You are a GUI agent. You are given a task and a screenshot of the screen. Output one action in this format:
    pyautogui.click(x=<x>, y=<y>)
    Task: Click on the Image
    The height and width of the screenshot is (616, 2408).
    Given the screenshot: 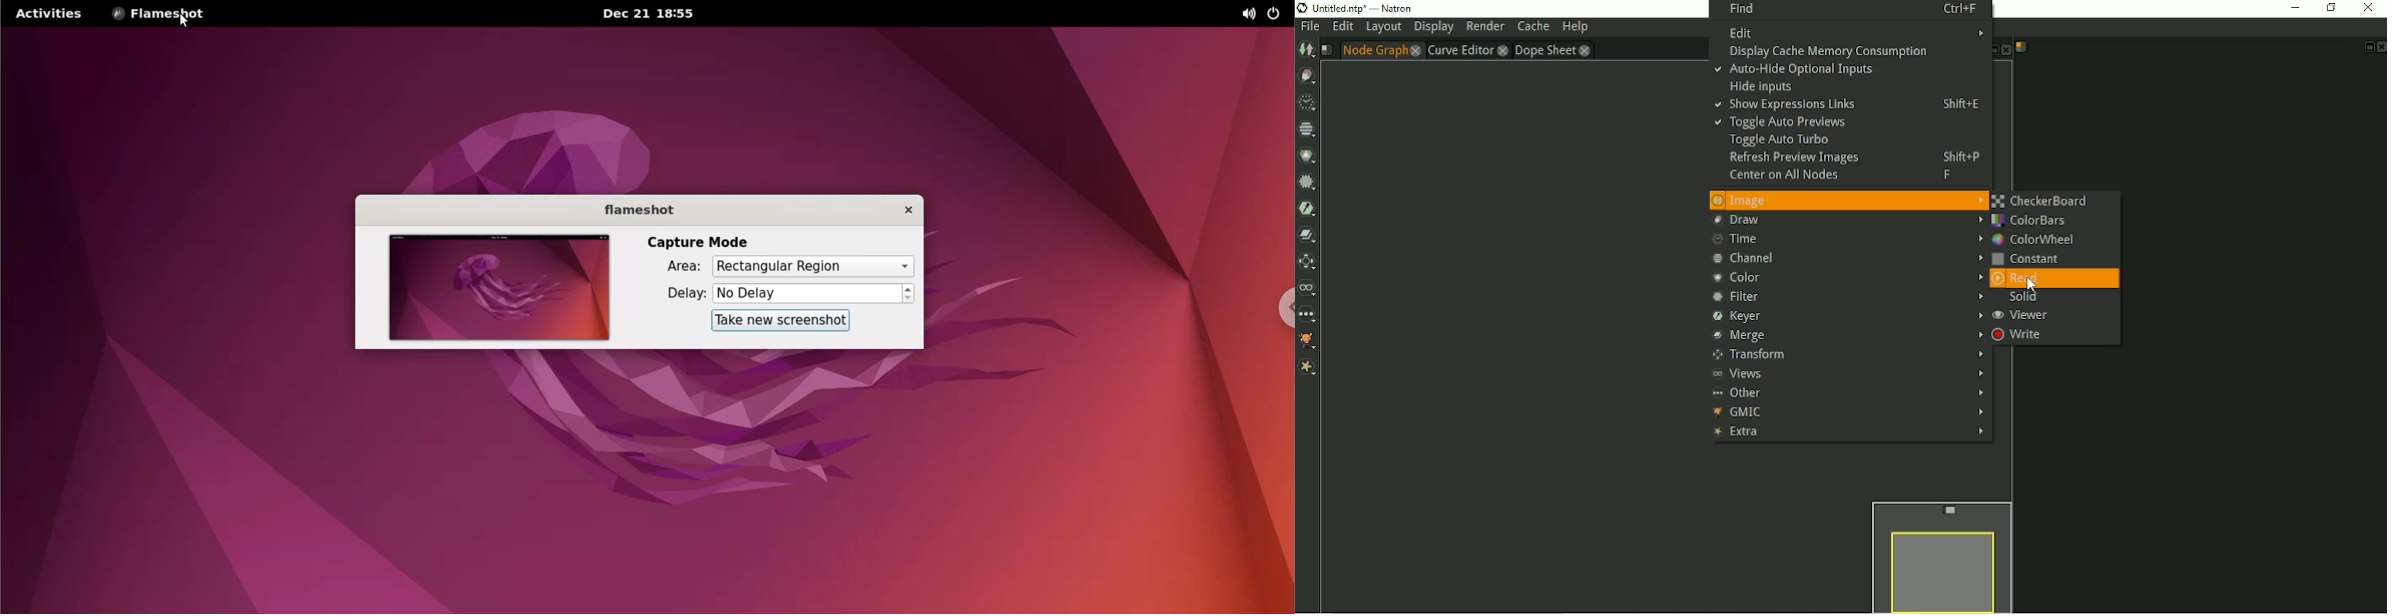 What is the action you would take?
    pyautogui.click(x=1847, y=200)
    